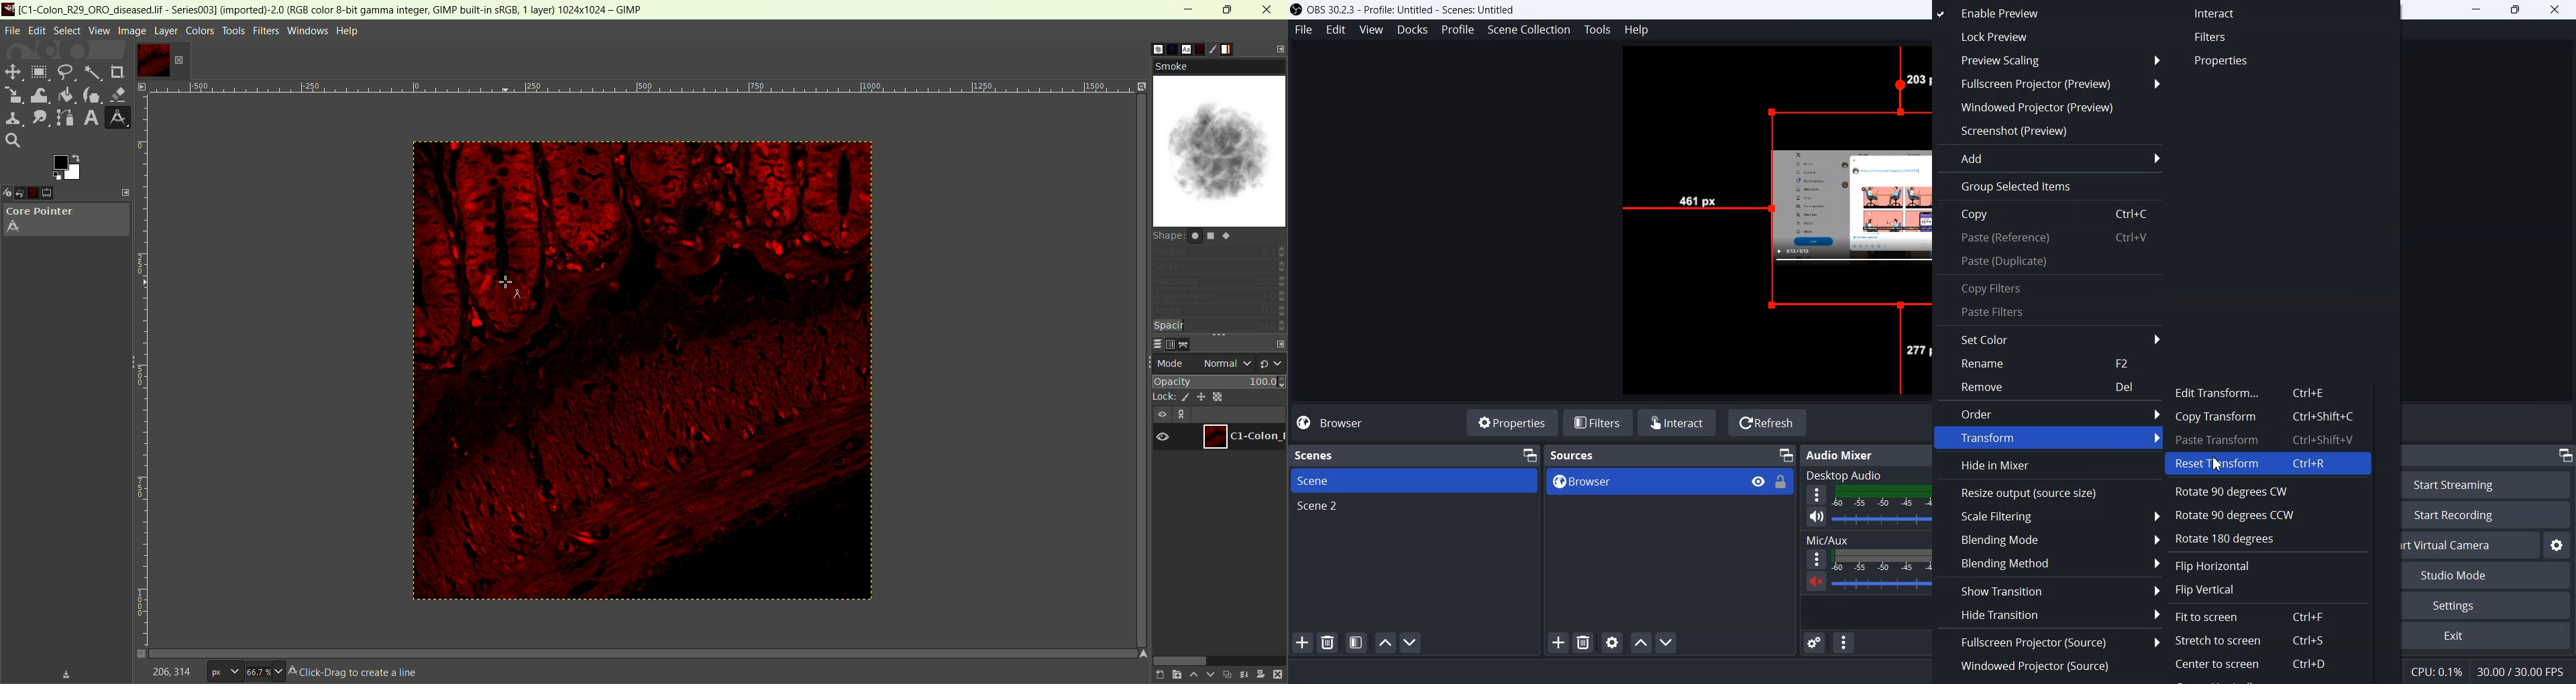 The width and height of the screenshot is (2576, 700). What do you see at coordinates (2561, 10) in the screenshot?
I see `Close` at bounding box center [2561, 10].